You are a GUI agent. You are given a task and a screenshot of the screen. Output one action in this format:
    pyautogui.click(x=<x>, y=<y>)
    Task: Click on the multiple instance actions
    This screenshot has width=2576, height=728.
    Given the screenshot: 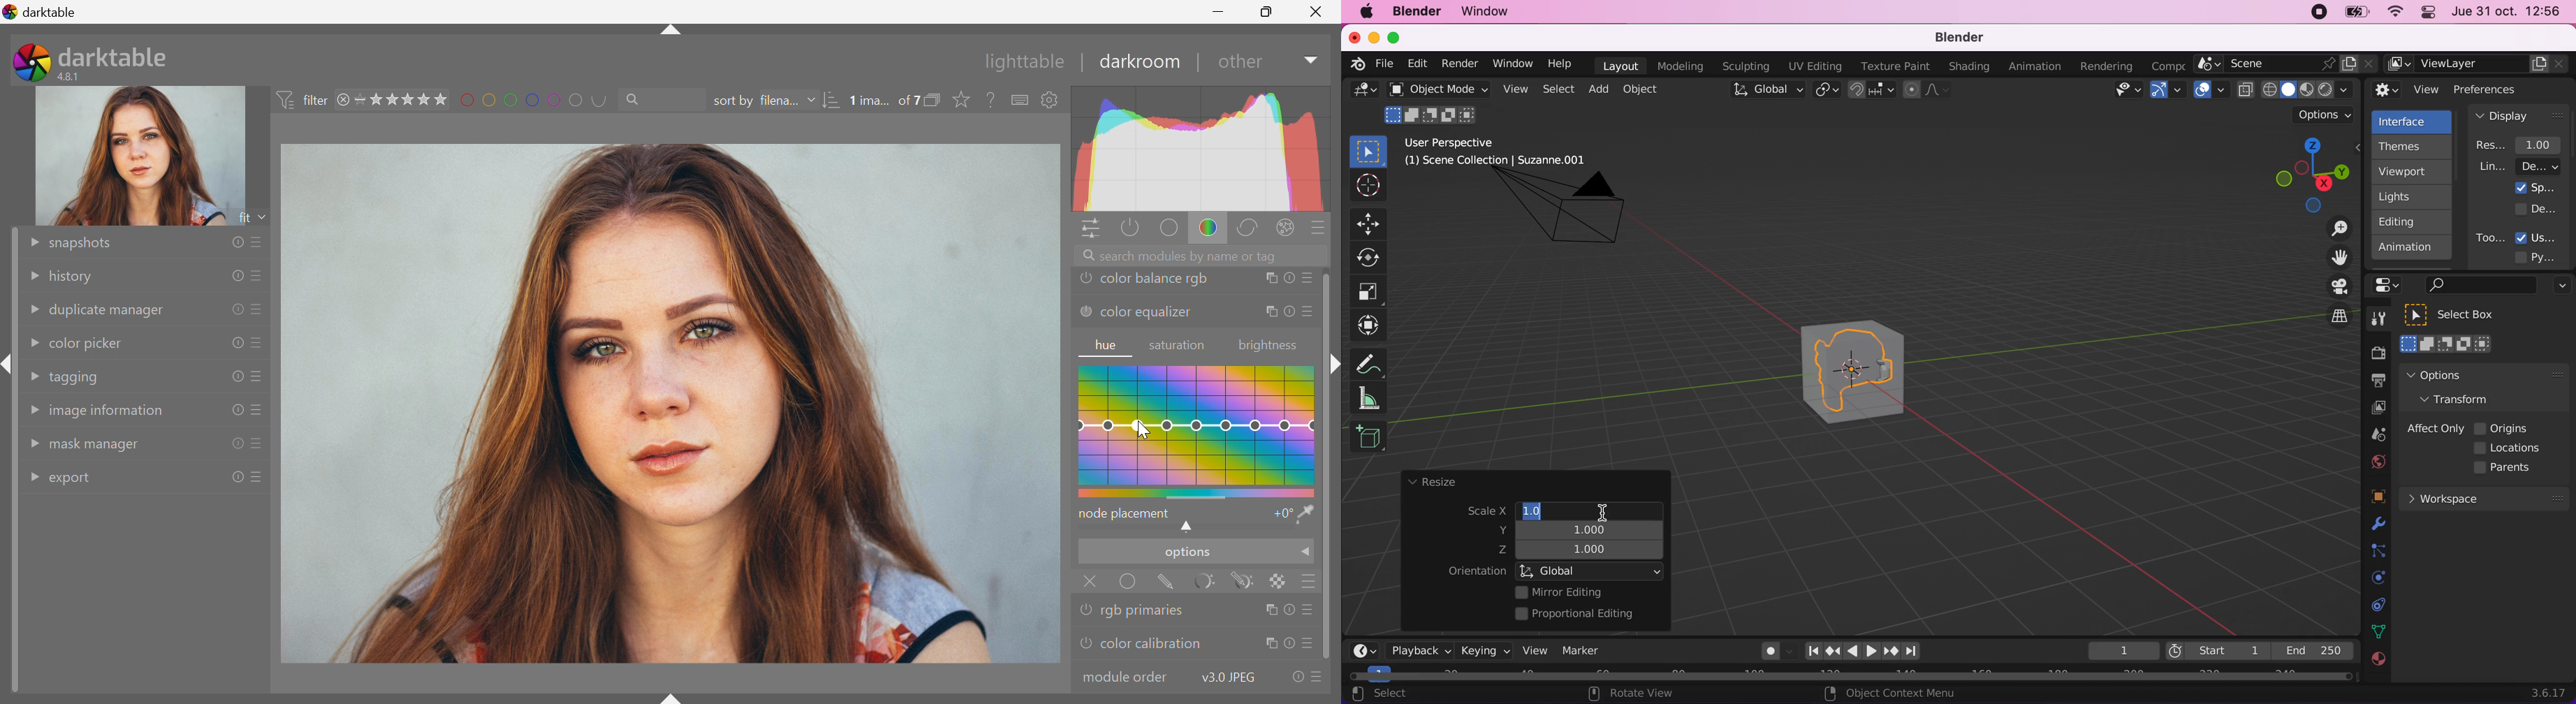 What is the action you would take?
    pyautogui.click(x=1268, y=610)
    